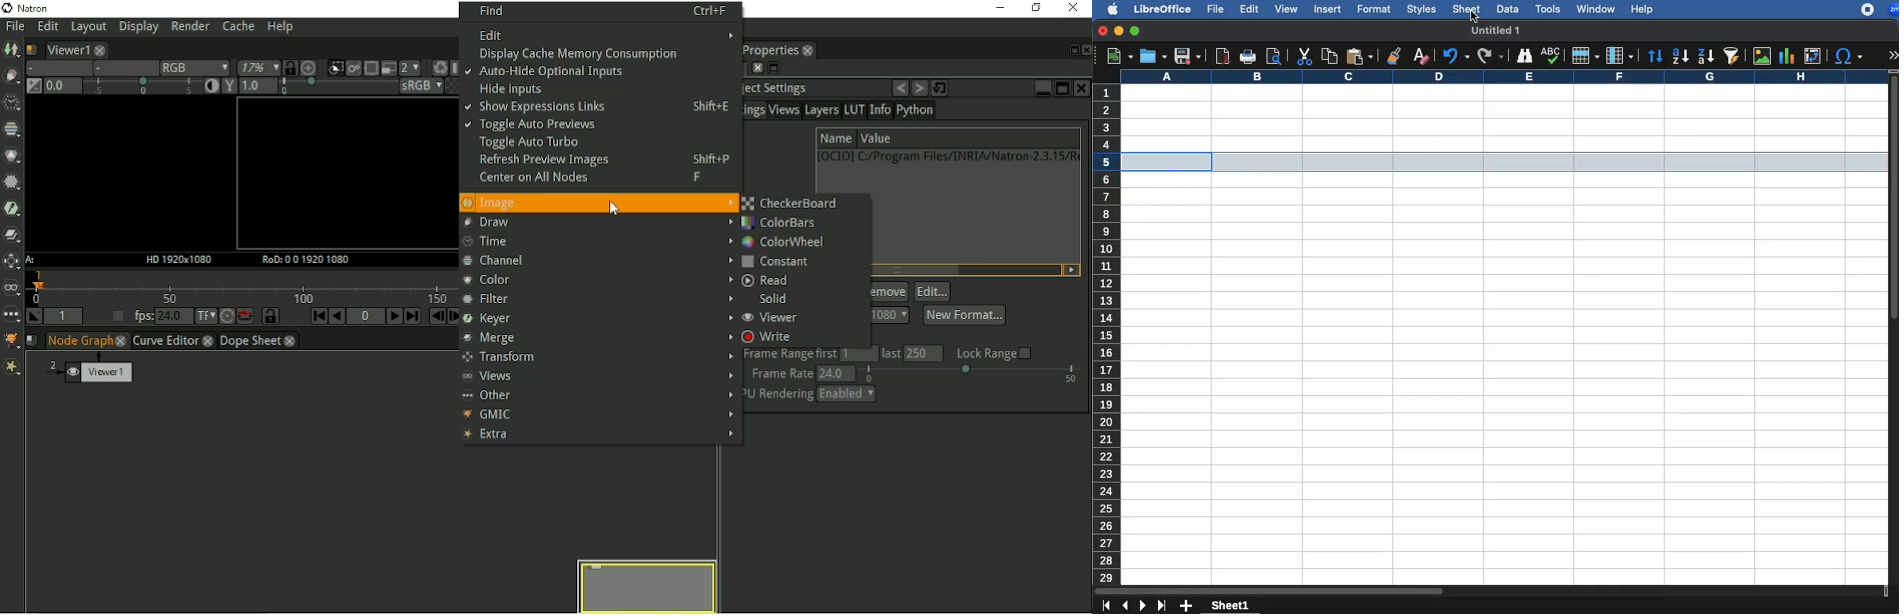 The image size is (1904, 616). What do you see at coordinates (879, 111) in the screenshot?
I see `Info` at bounding box center [879, 111].